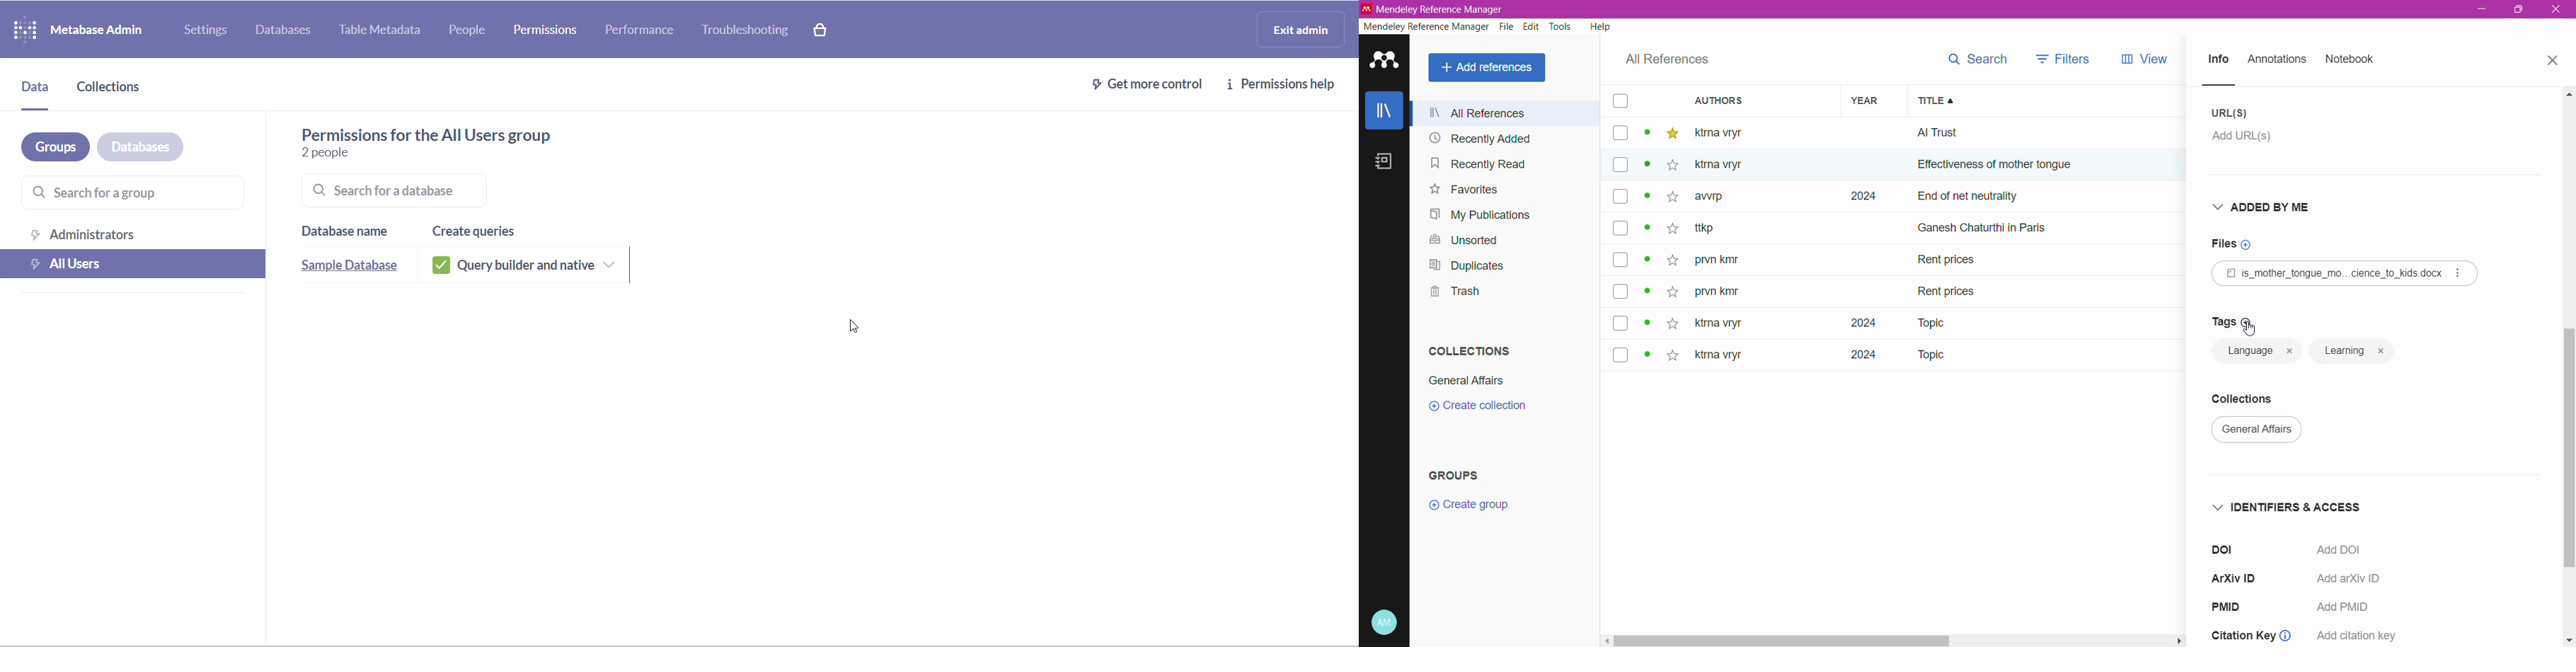 This screenshot has height=672, width=2576. What do you see at coordinates (1979, 167) in the screenshot?
I see `effectiveness of mother ton` at bounding box center [1979, 167].